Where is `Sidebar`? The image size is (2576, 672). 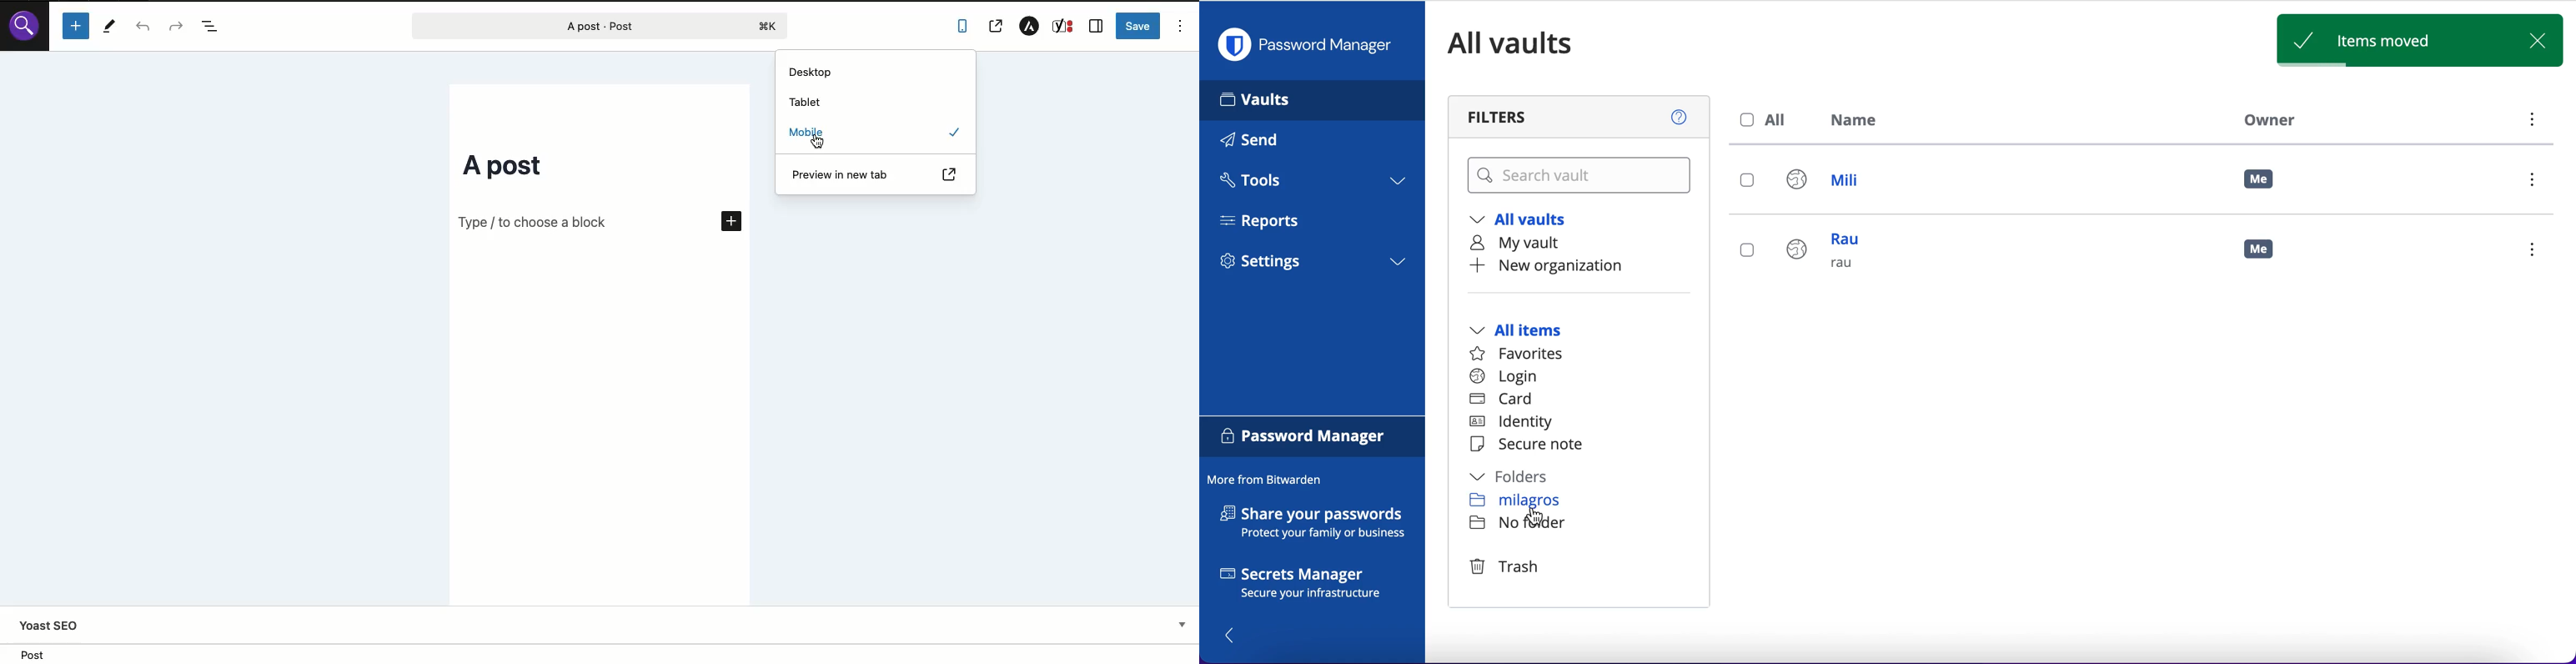
Sidebar is located at coordinates (1096, 27).